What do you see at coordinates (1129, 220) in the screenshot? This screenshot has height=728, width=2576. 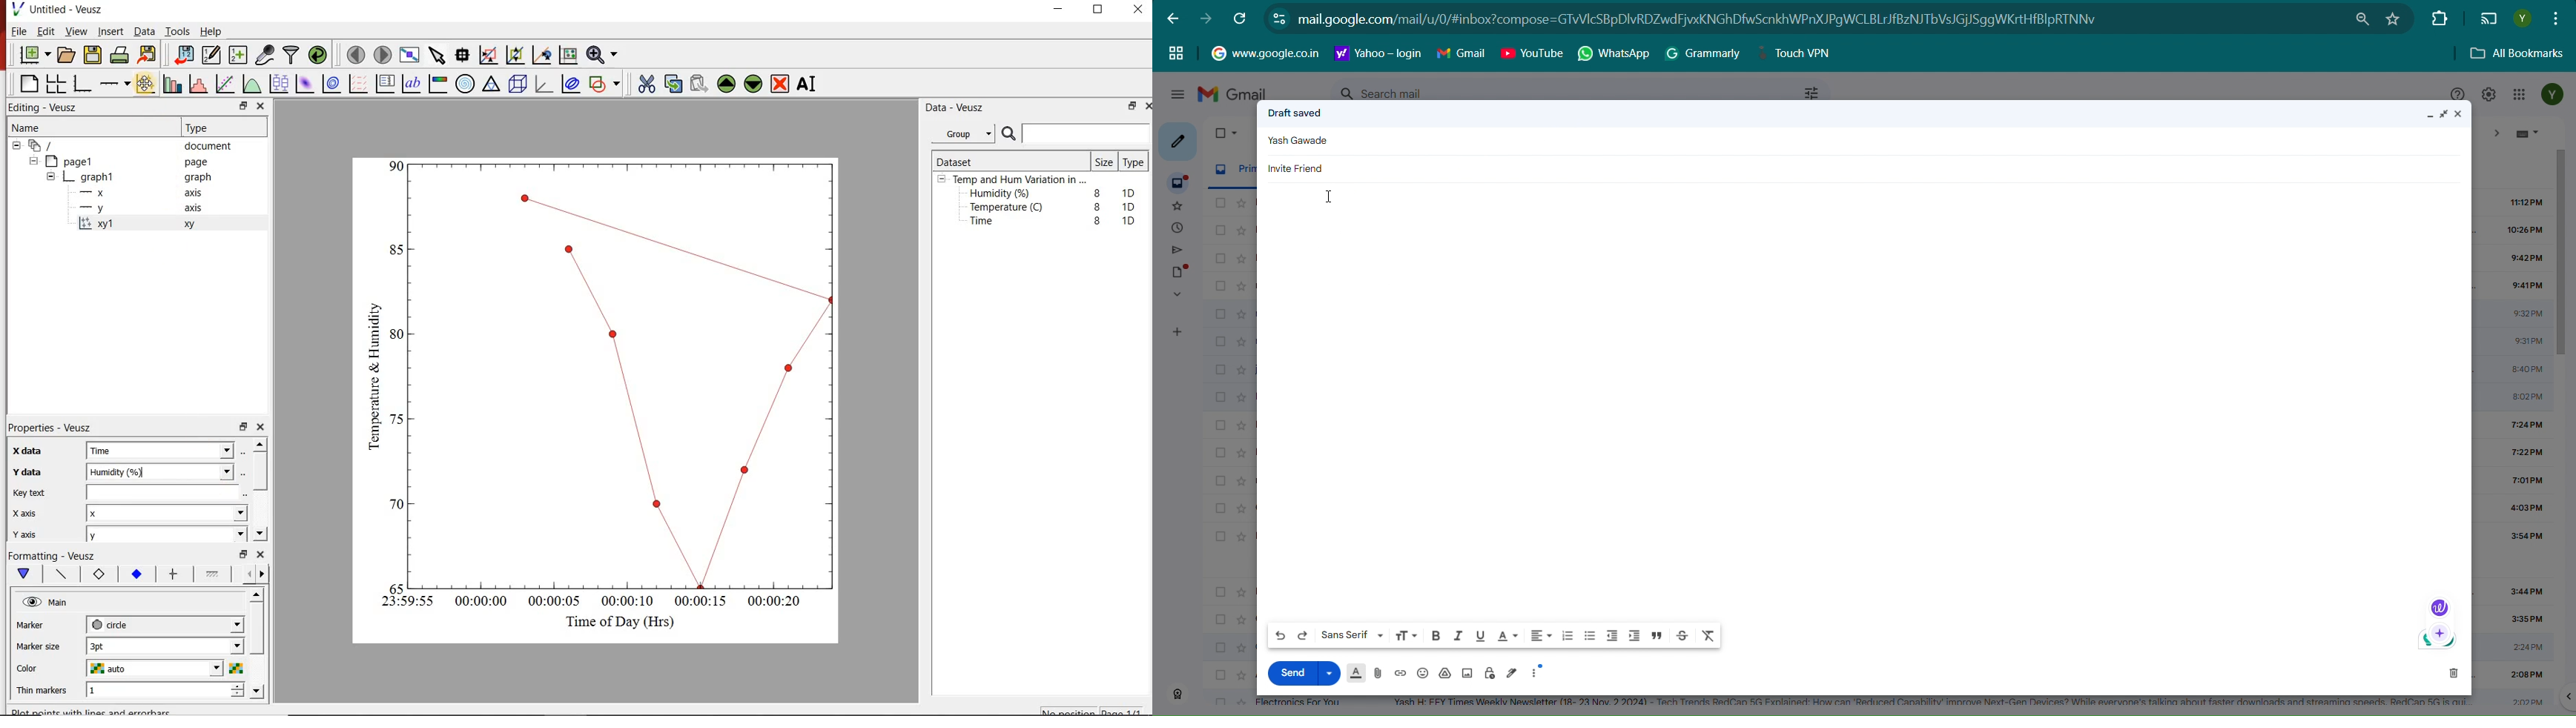 I see `1D` at bounding box center [1129, 220].